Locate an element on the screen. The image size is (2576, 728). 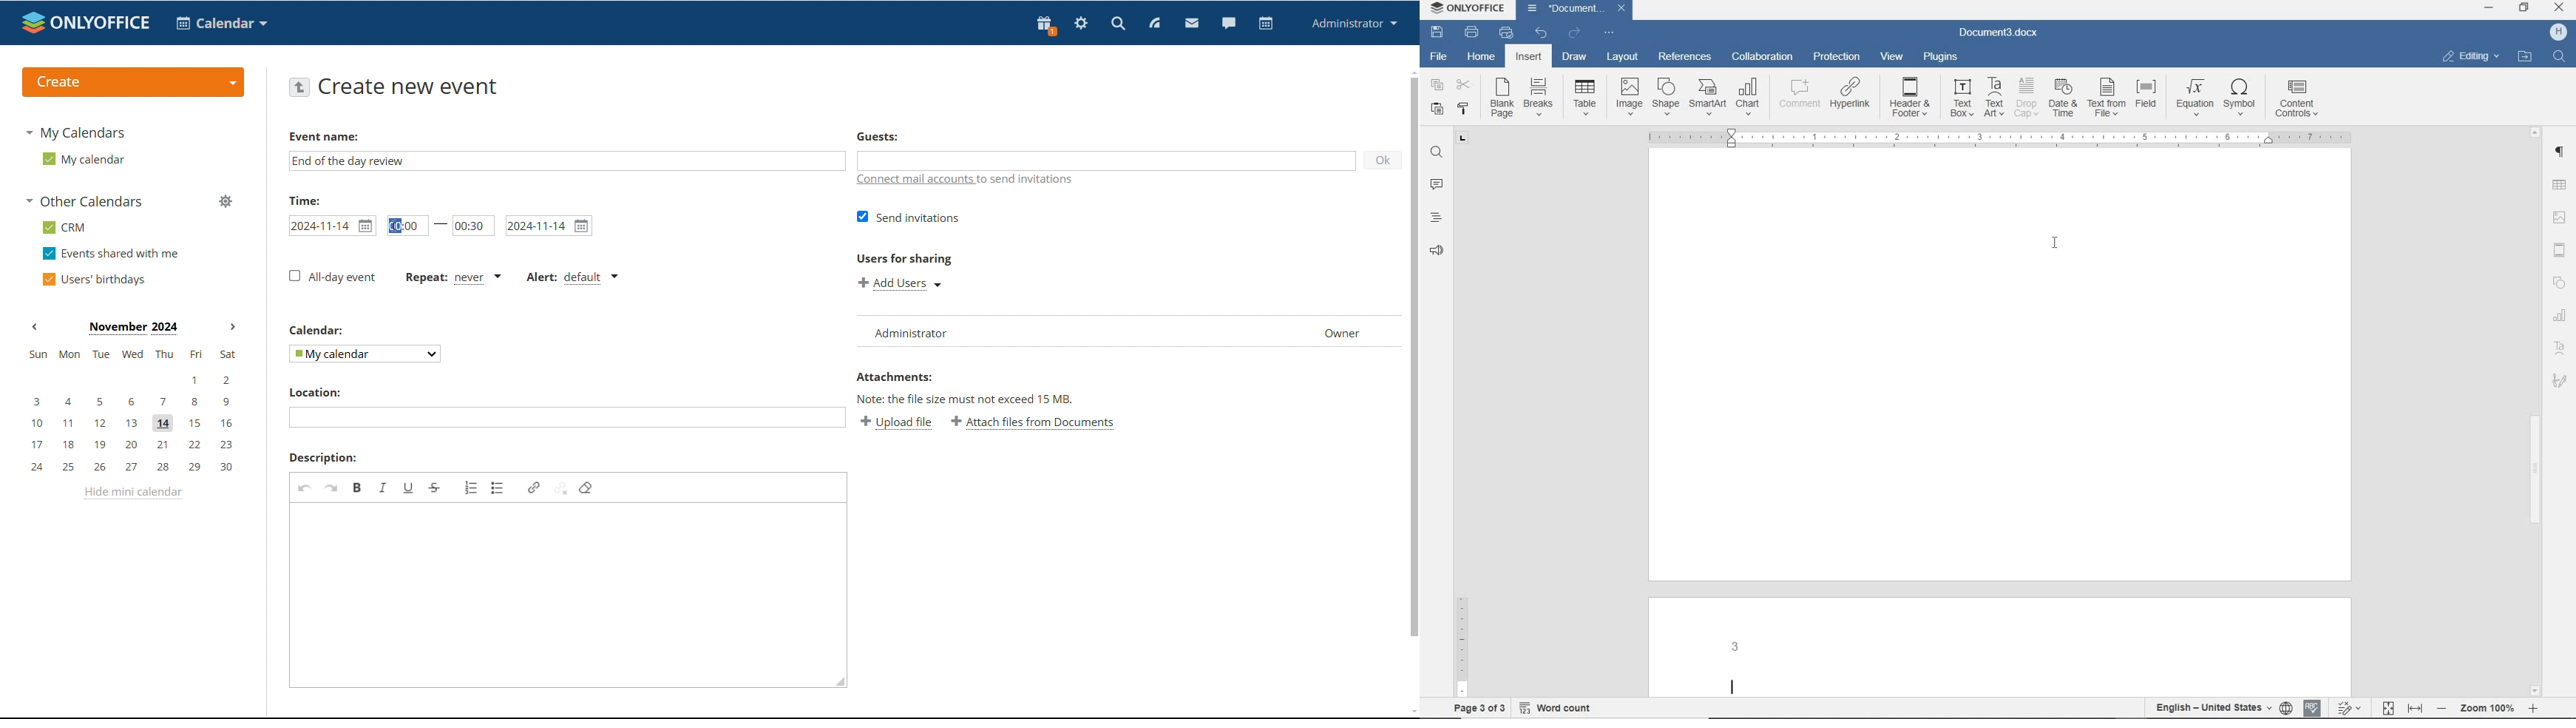
SCROLLBAR is located at coordinates (2534, 411).